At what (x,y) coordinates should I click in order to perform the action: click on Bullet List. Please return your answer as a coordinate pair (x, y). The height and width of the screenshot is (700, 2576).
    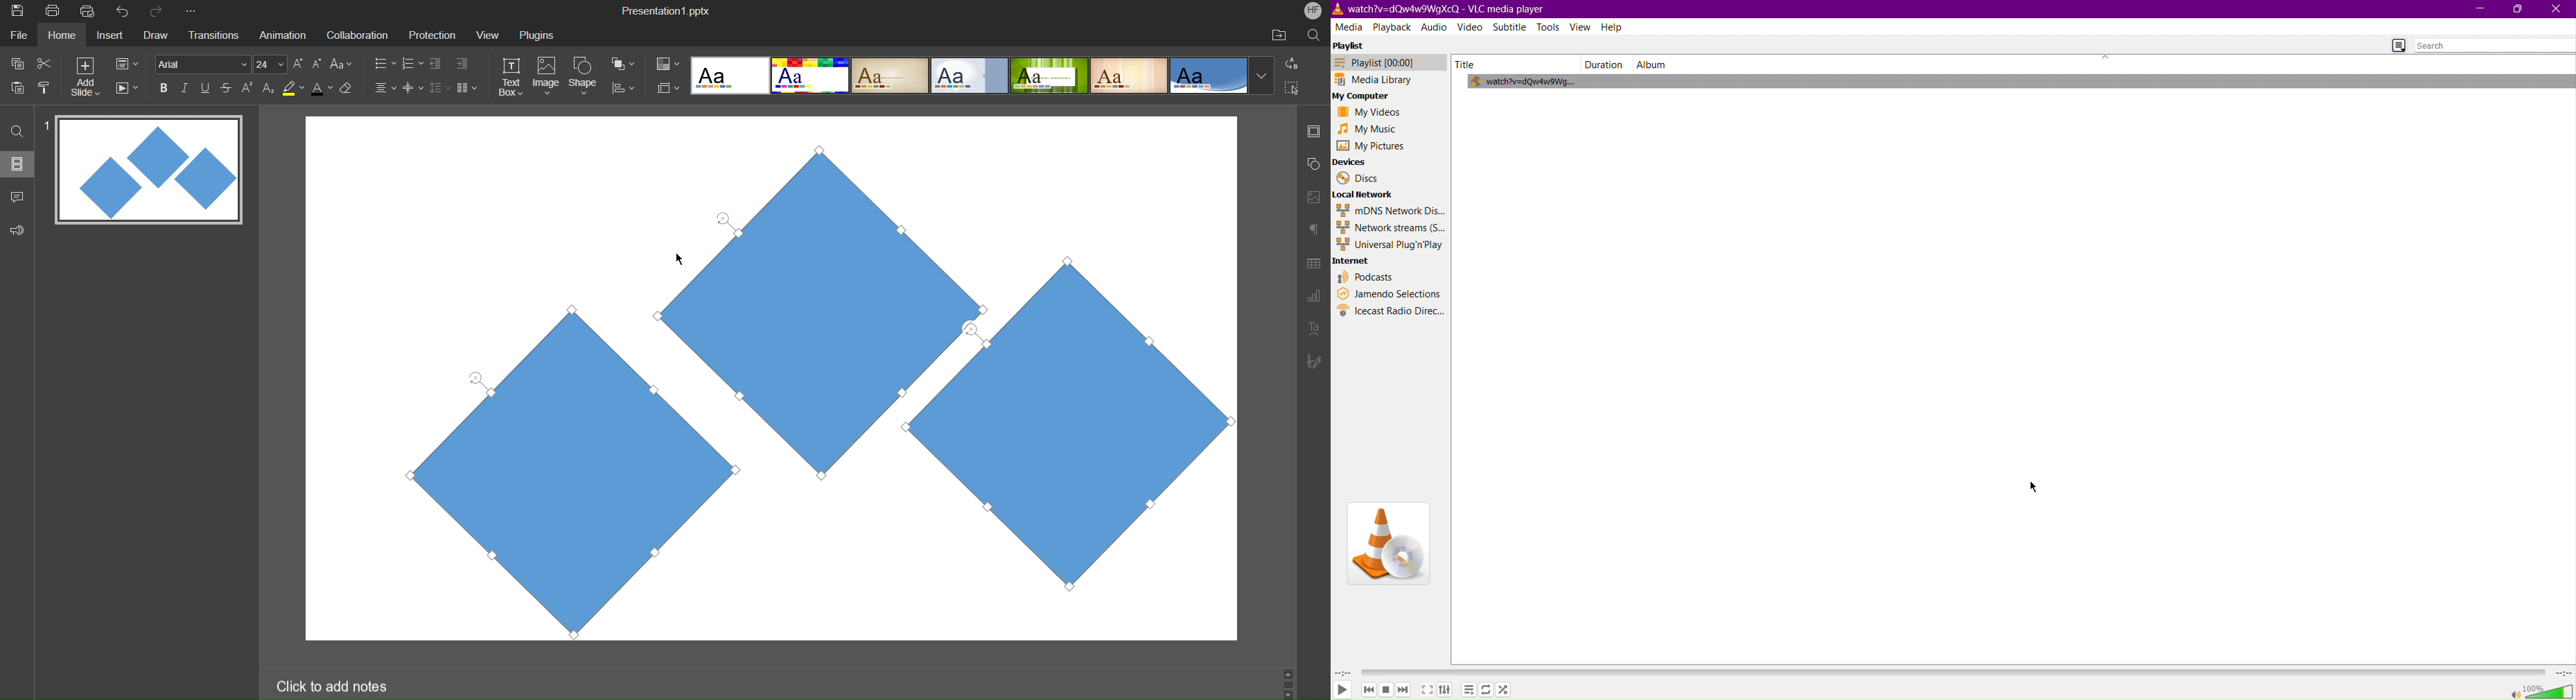
    Looking at the image, I should click on (384, 64).